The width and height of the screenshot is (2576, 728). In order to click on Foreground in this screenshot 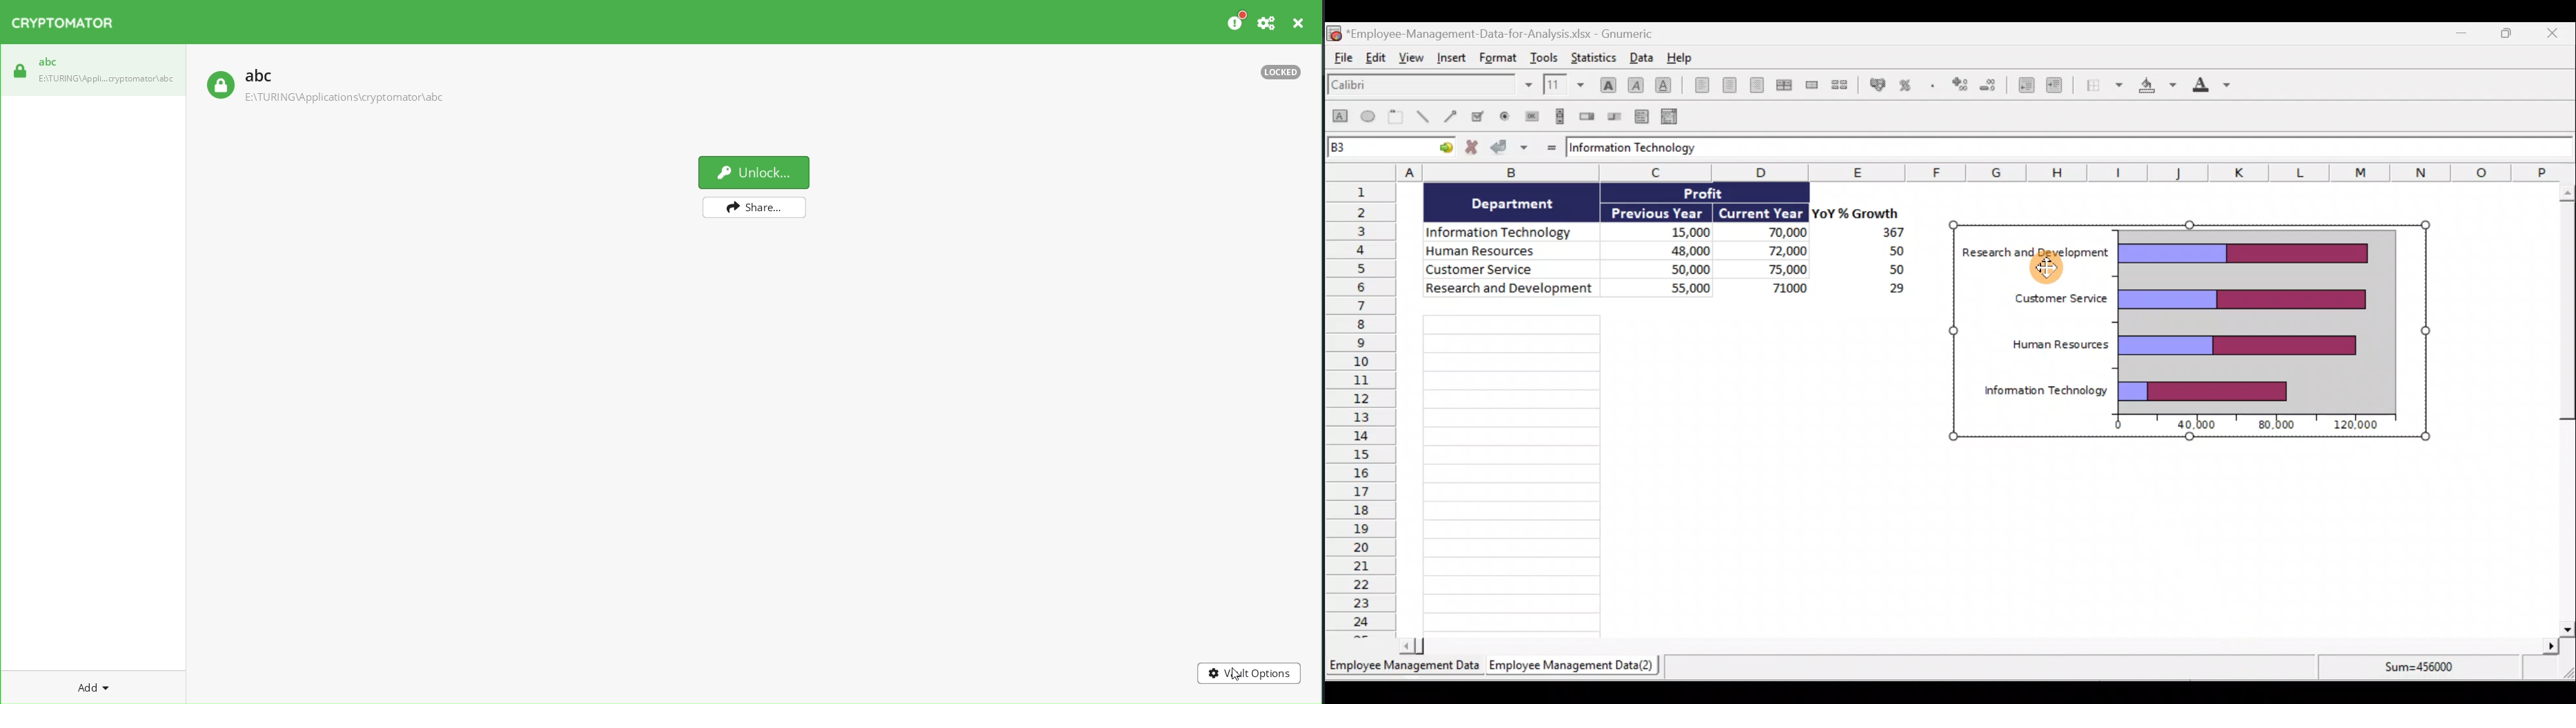, I will do `click(2217, 86)`.